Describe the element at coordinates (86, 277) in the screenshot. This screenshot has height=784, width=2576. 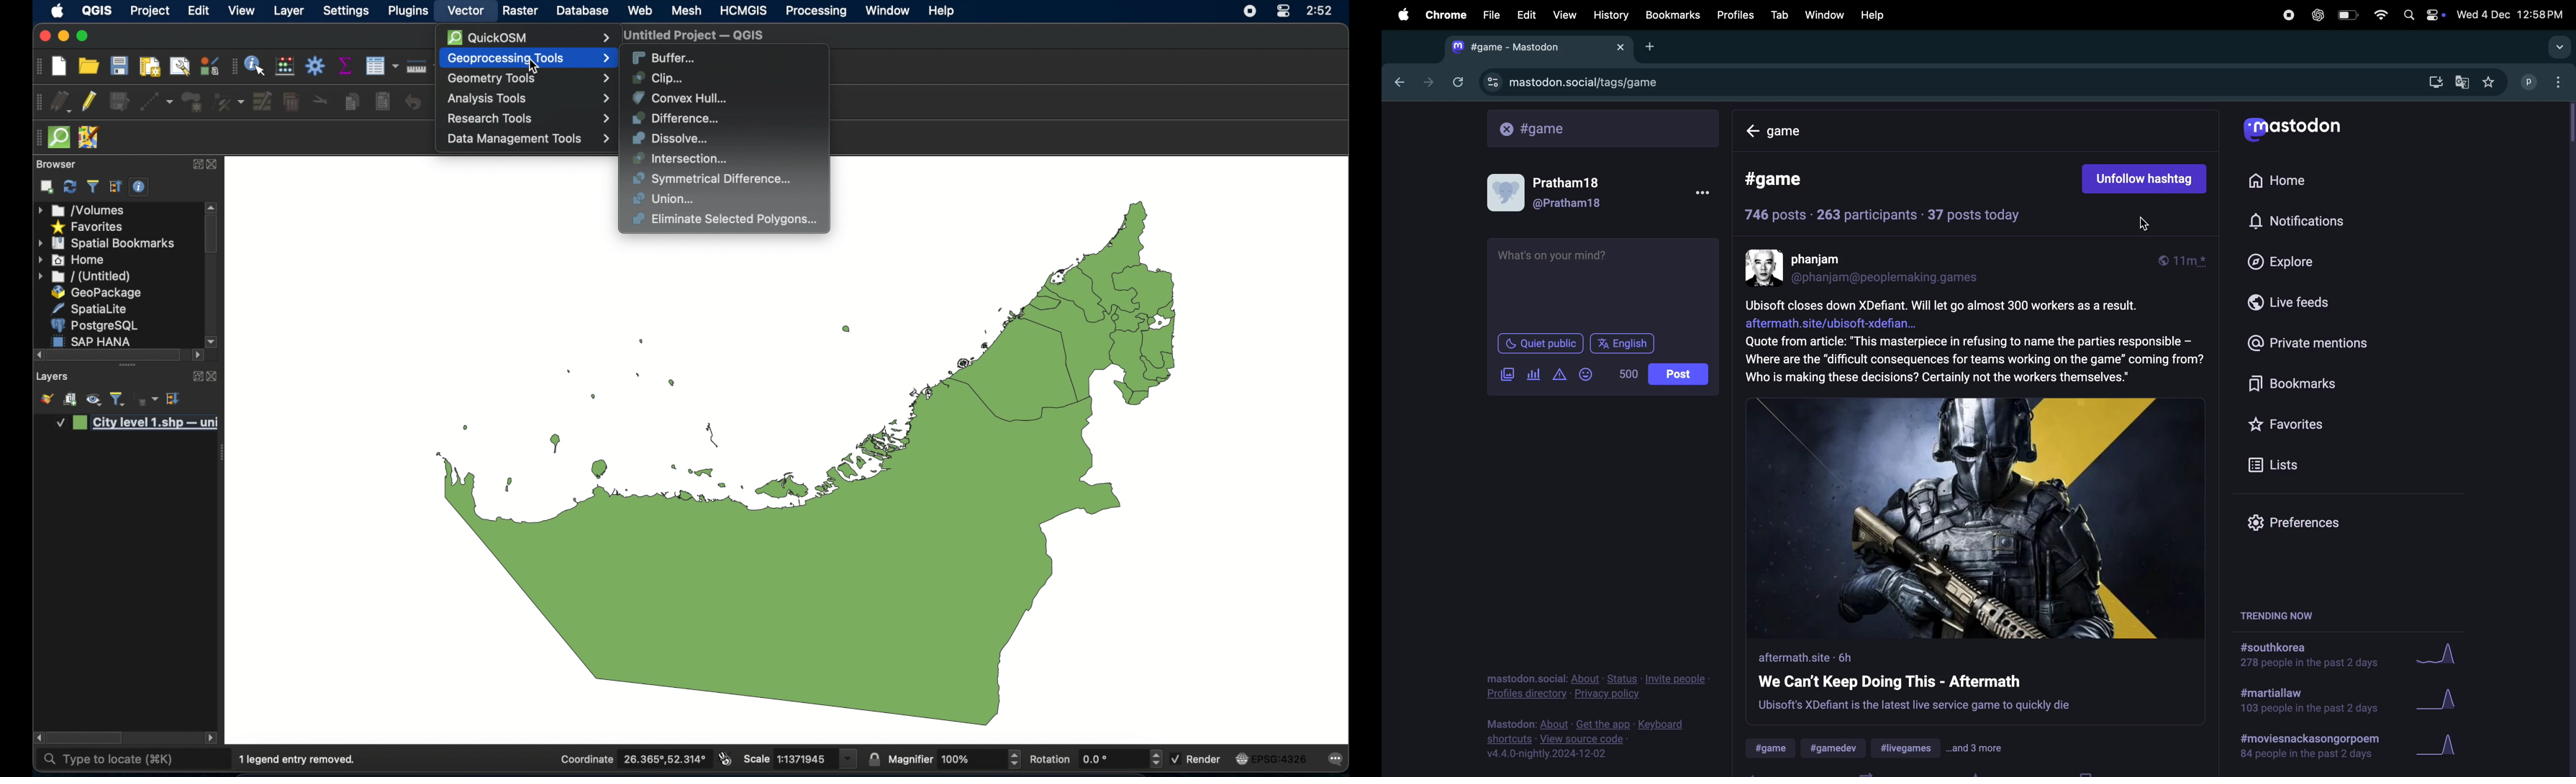
I see `untitled folder` at that location.